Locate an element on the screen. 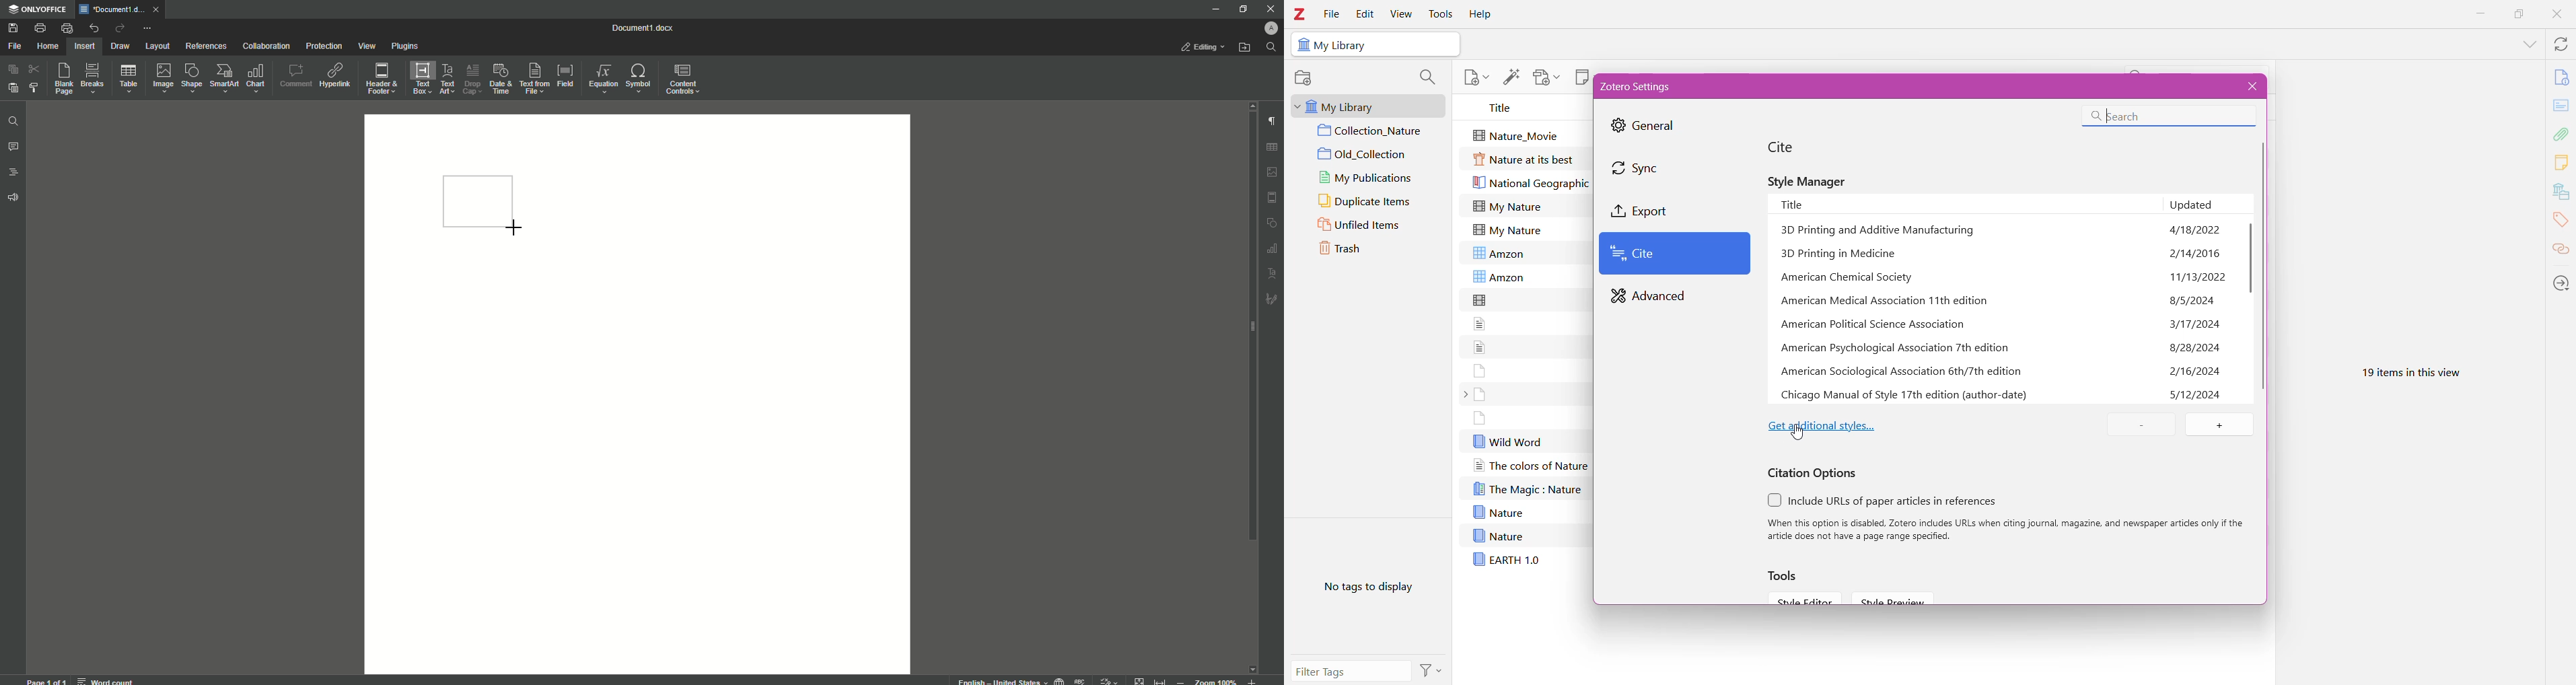  track changes is located at coordinates (1110, 680).